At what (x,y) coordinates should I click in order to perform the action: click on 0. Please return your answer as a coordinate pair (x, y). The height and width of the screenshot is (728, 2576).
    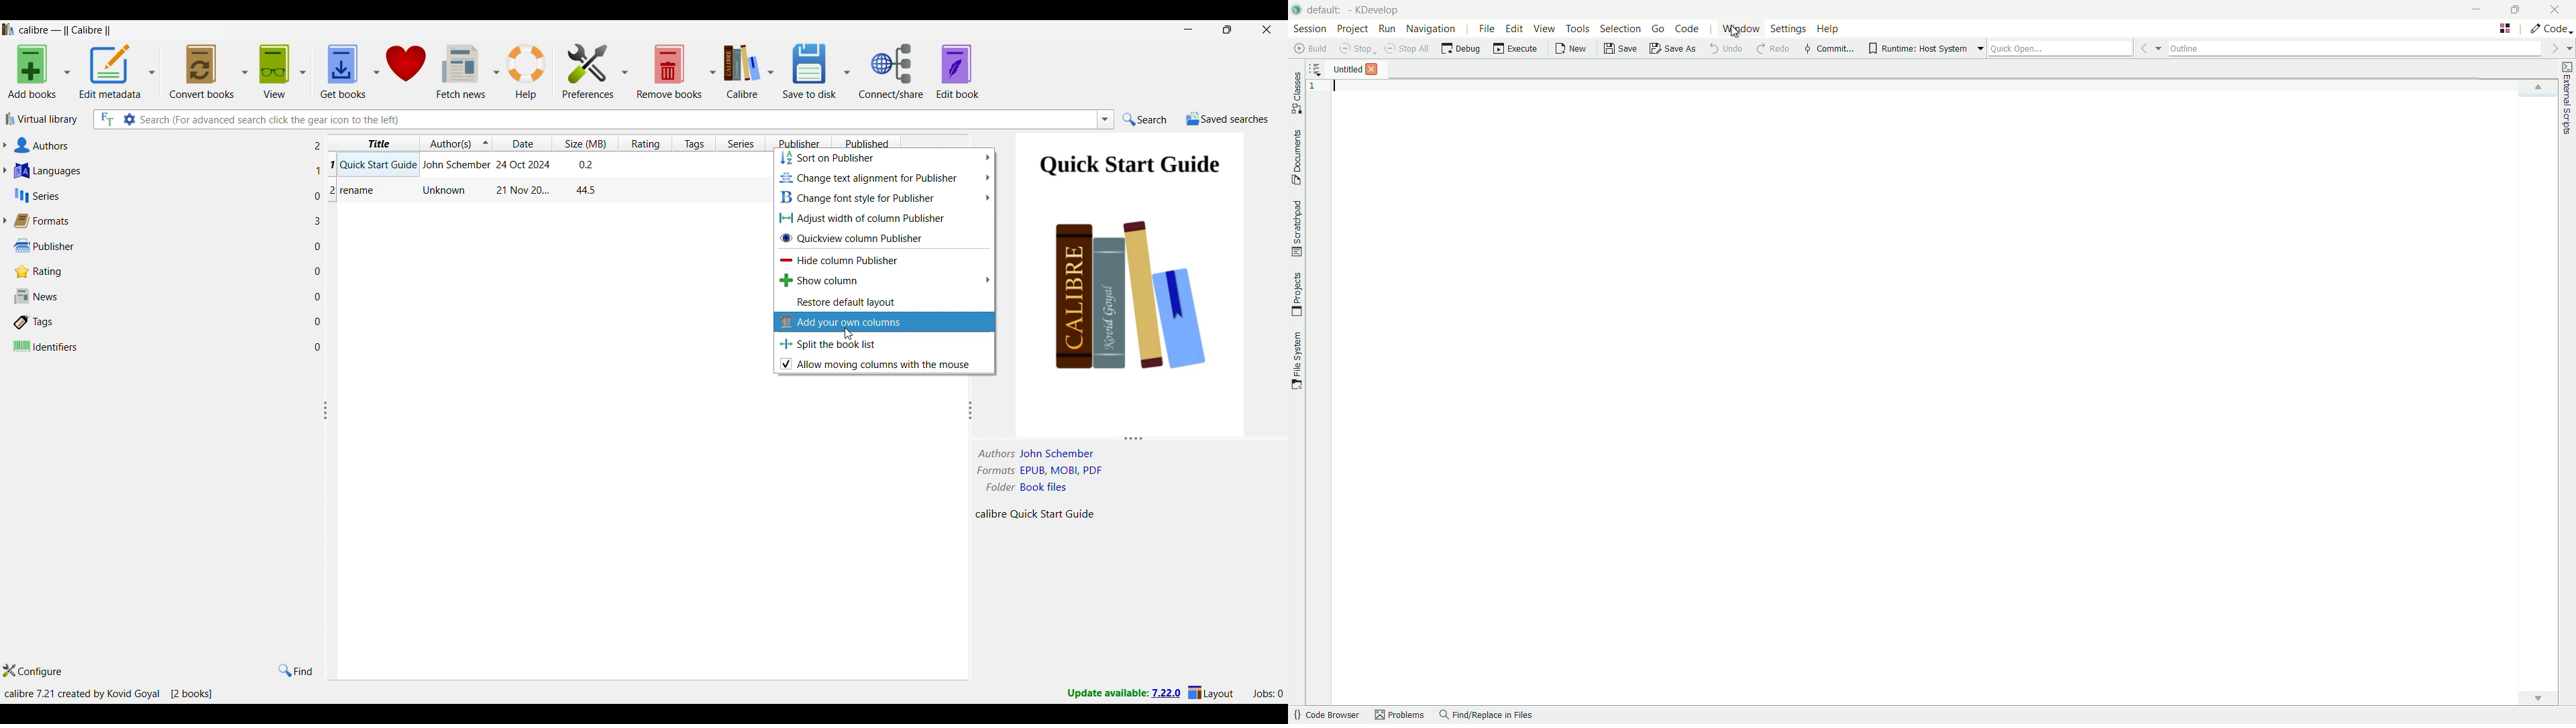
    Looking at the image, I should click on (322, 273).